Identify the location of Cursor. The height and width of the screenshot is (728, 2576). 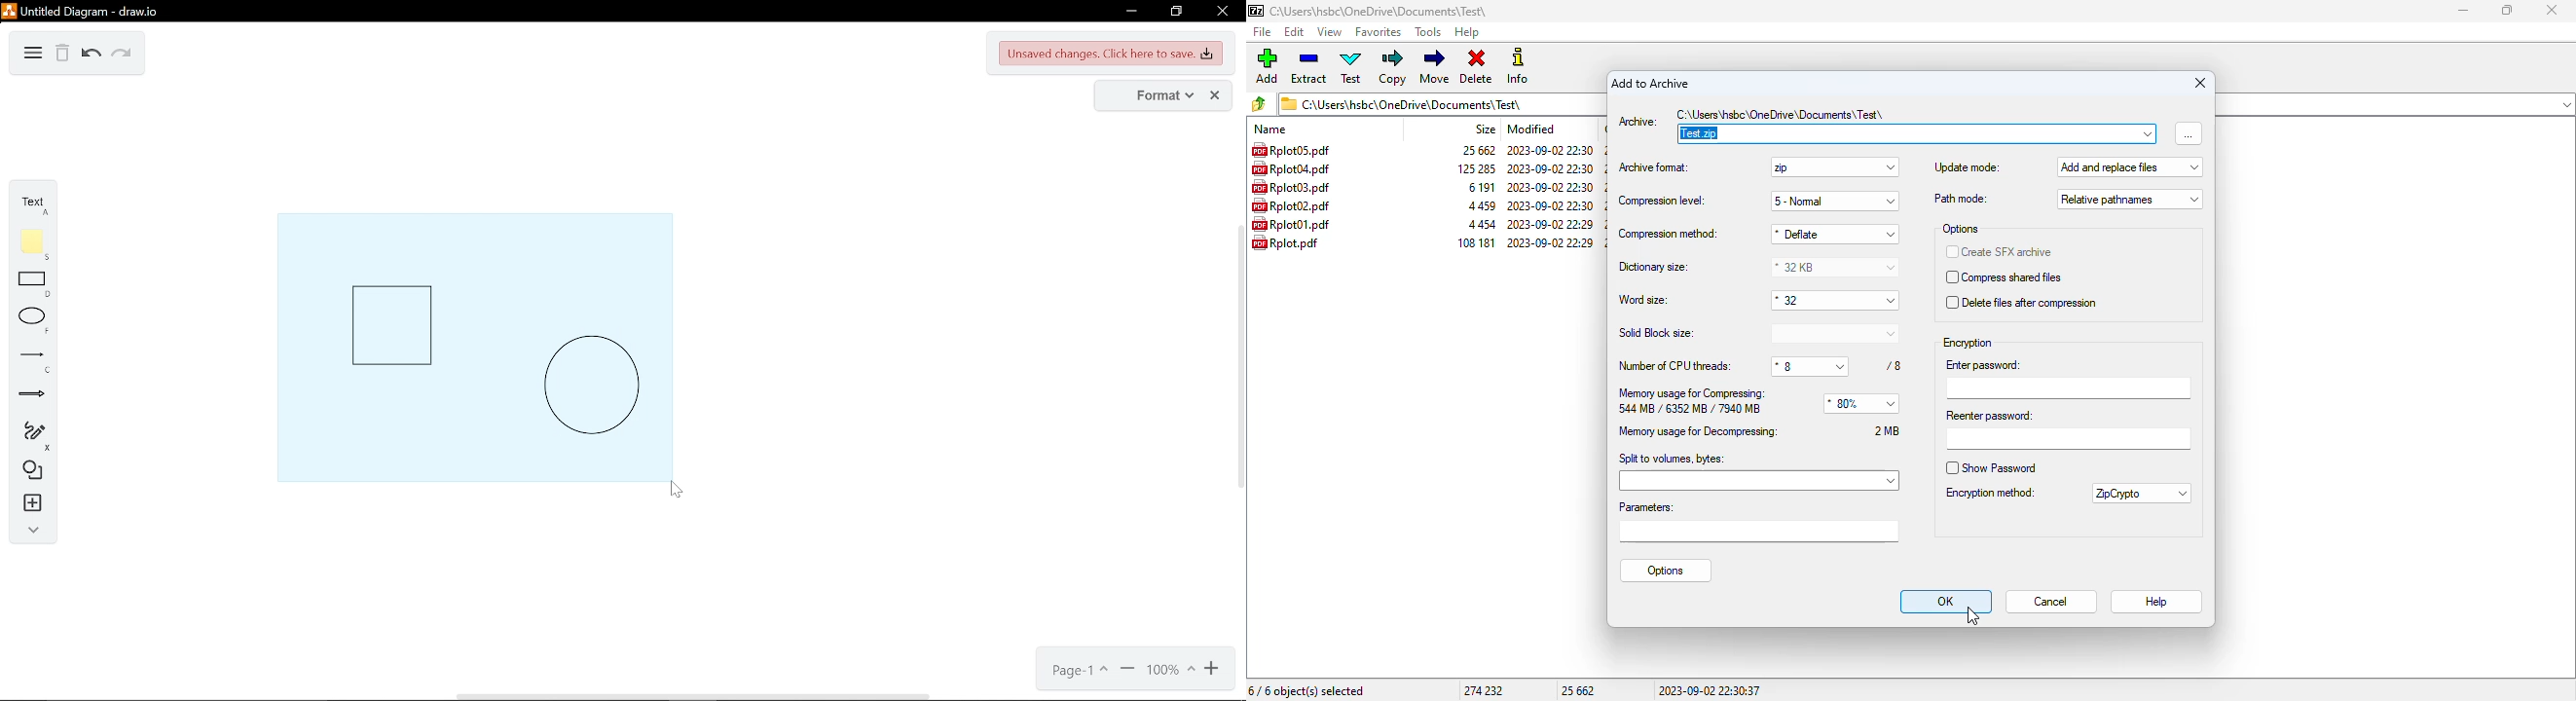
(680, 495).